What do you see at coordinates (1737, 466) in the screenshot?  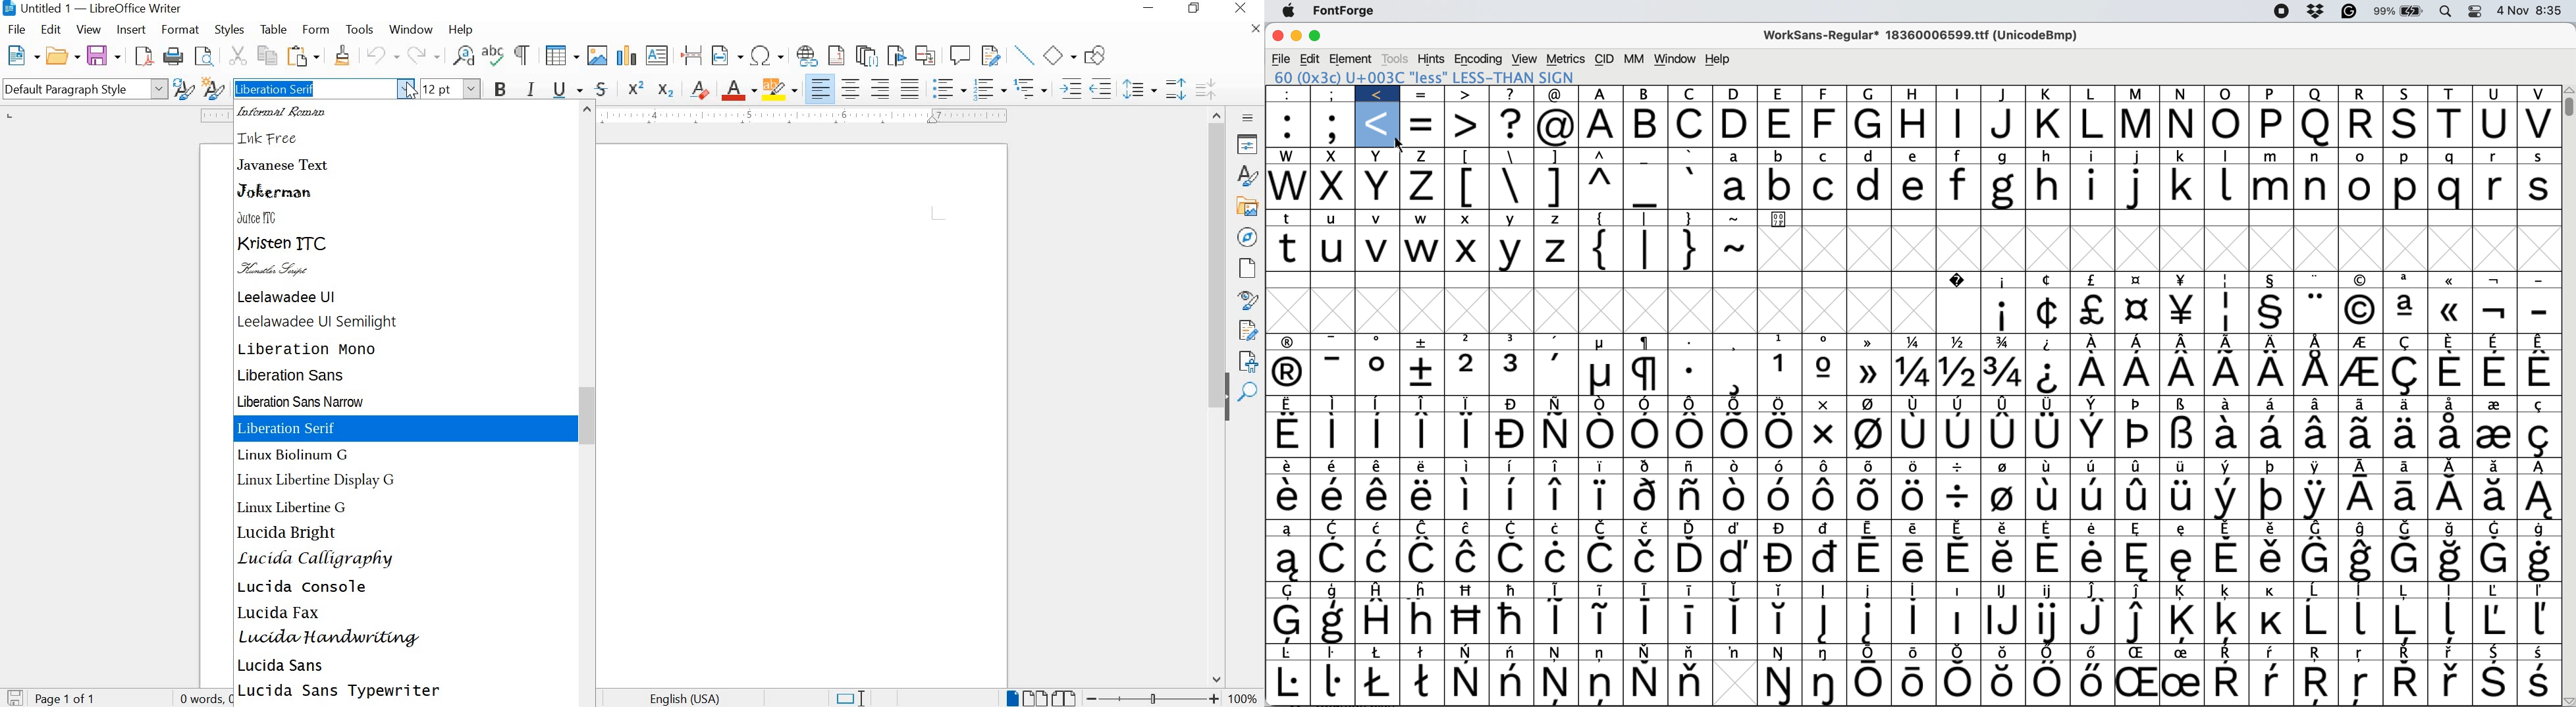 I see `Symbol` at bounding box center [1737, 466].